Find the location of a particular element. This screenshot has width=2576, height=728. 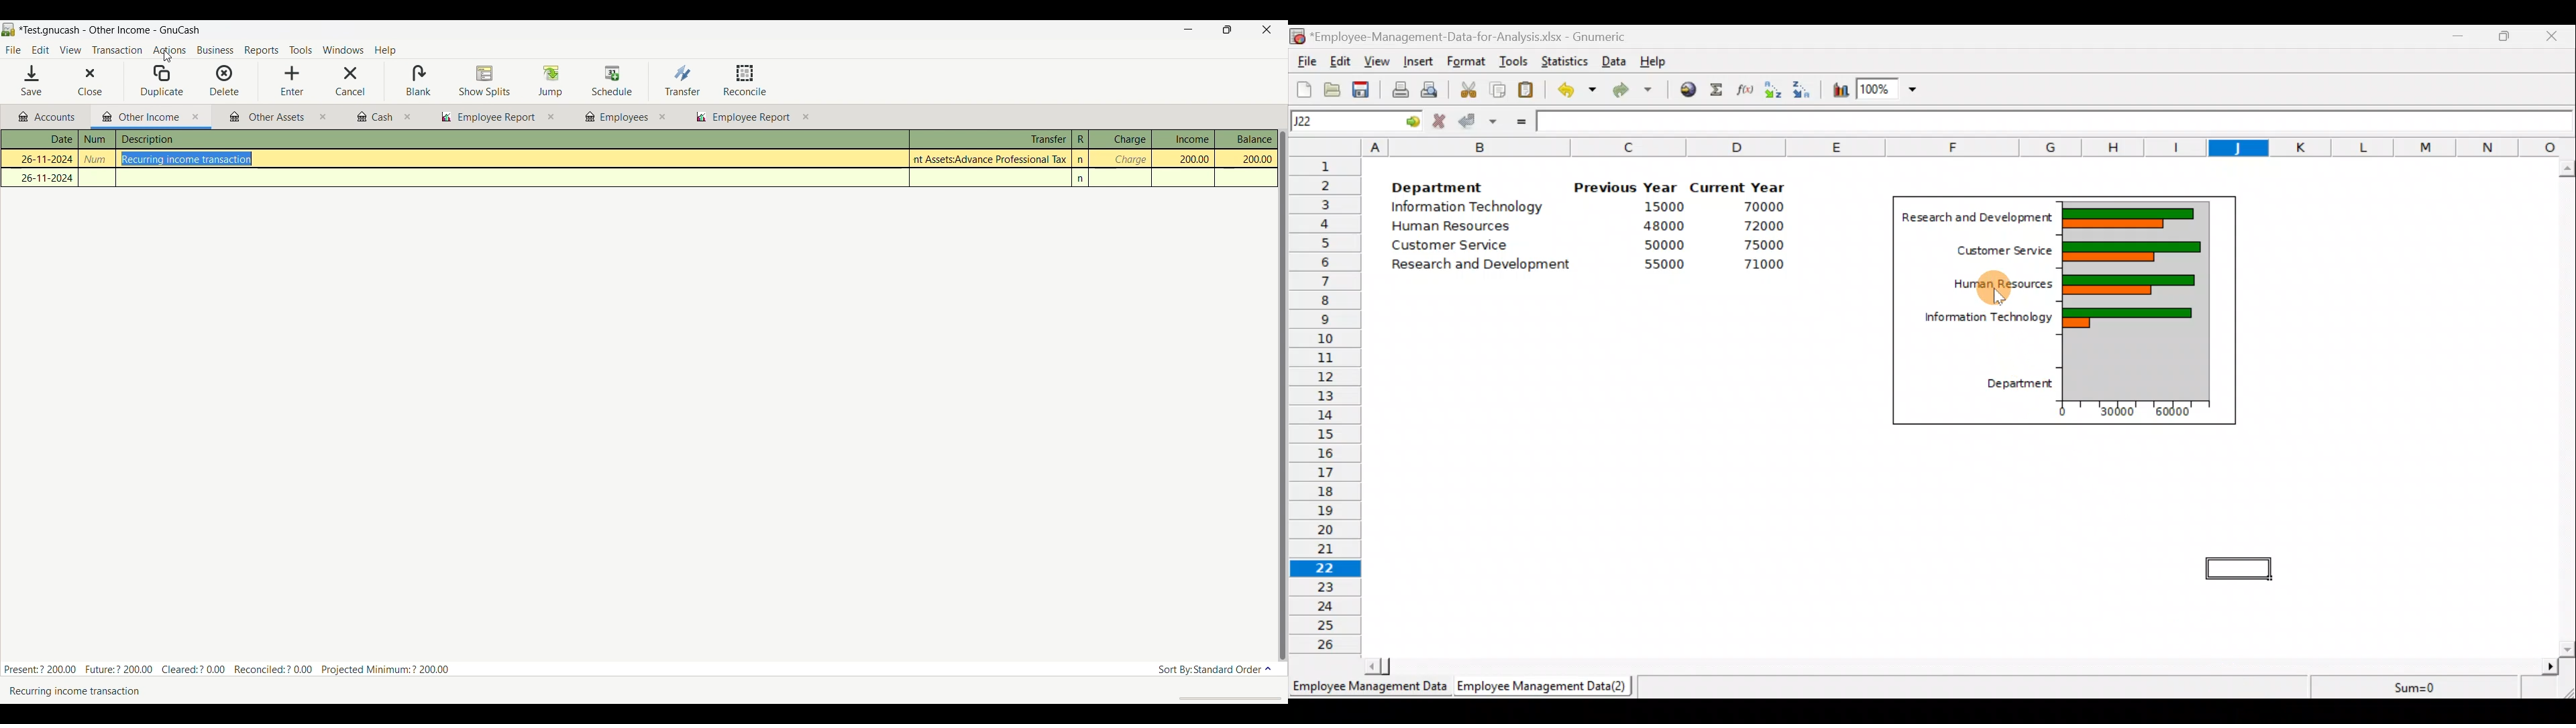

Accounts is located at coordinates (50, 117).